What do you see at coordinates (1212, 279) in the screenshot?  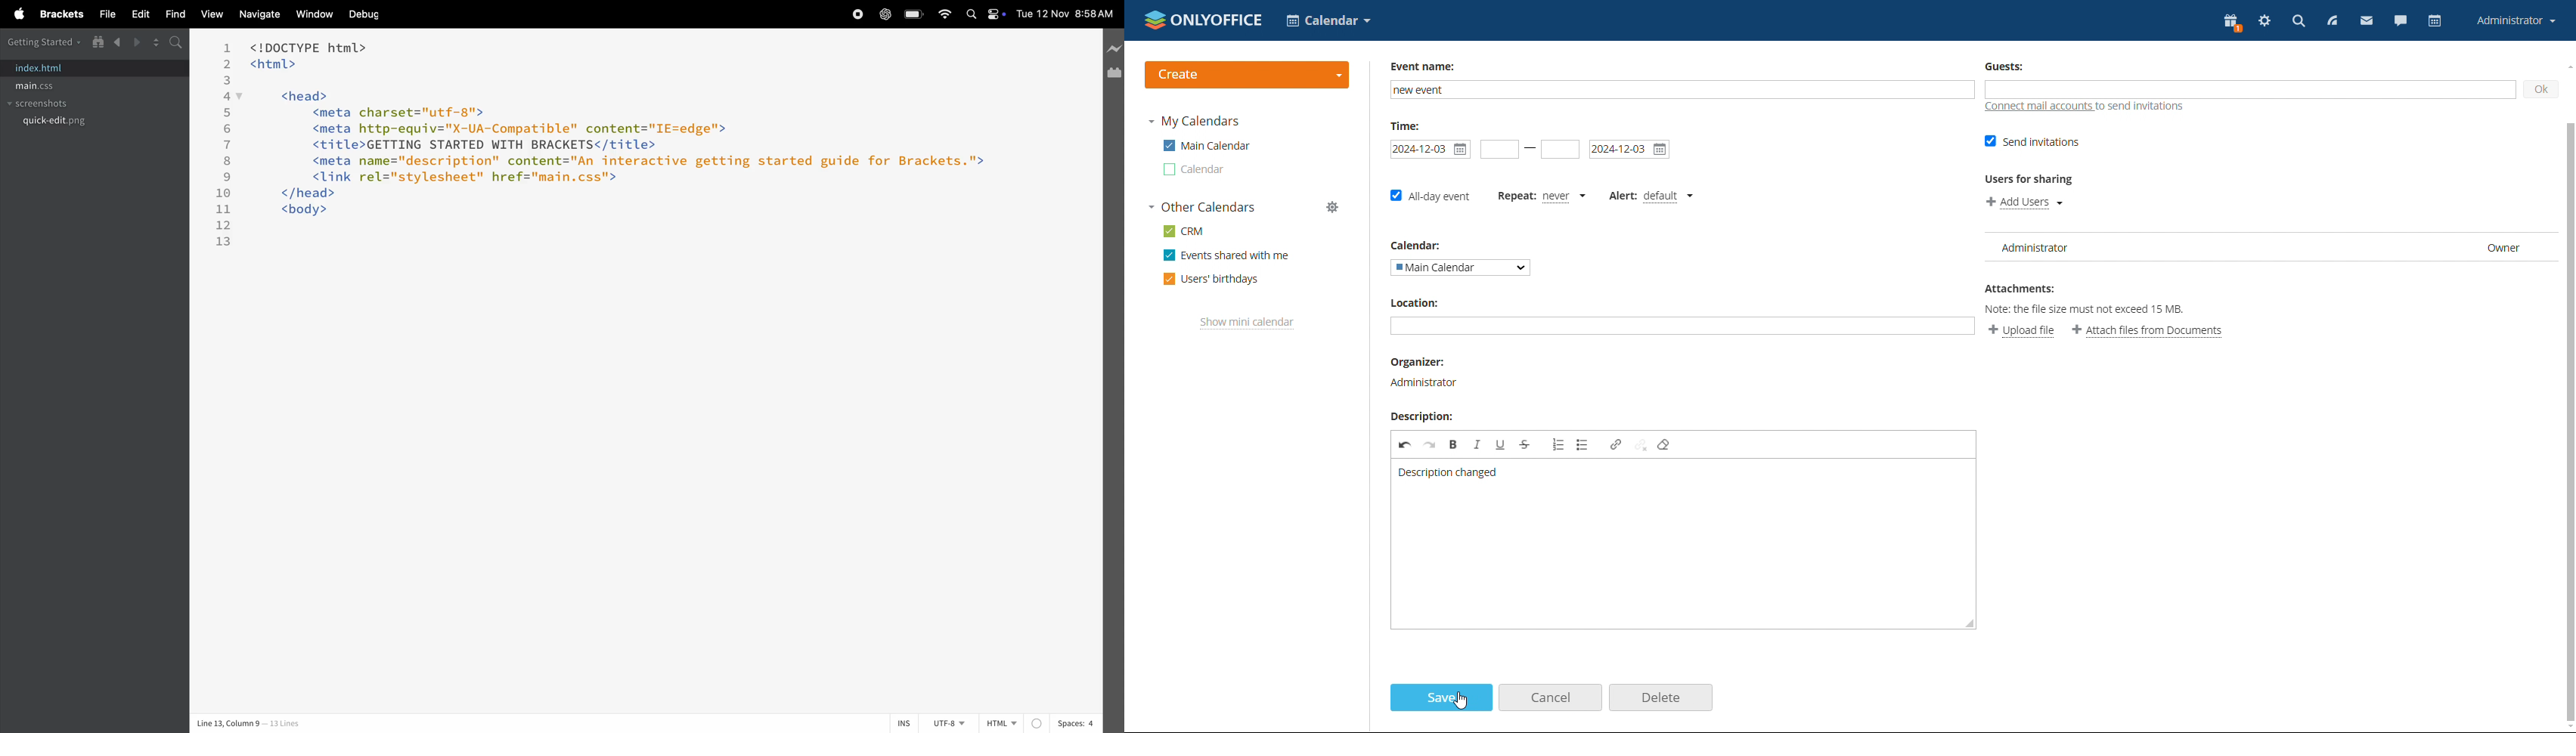 I see `users' birthdays` at bounding box center [1212, 279].